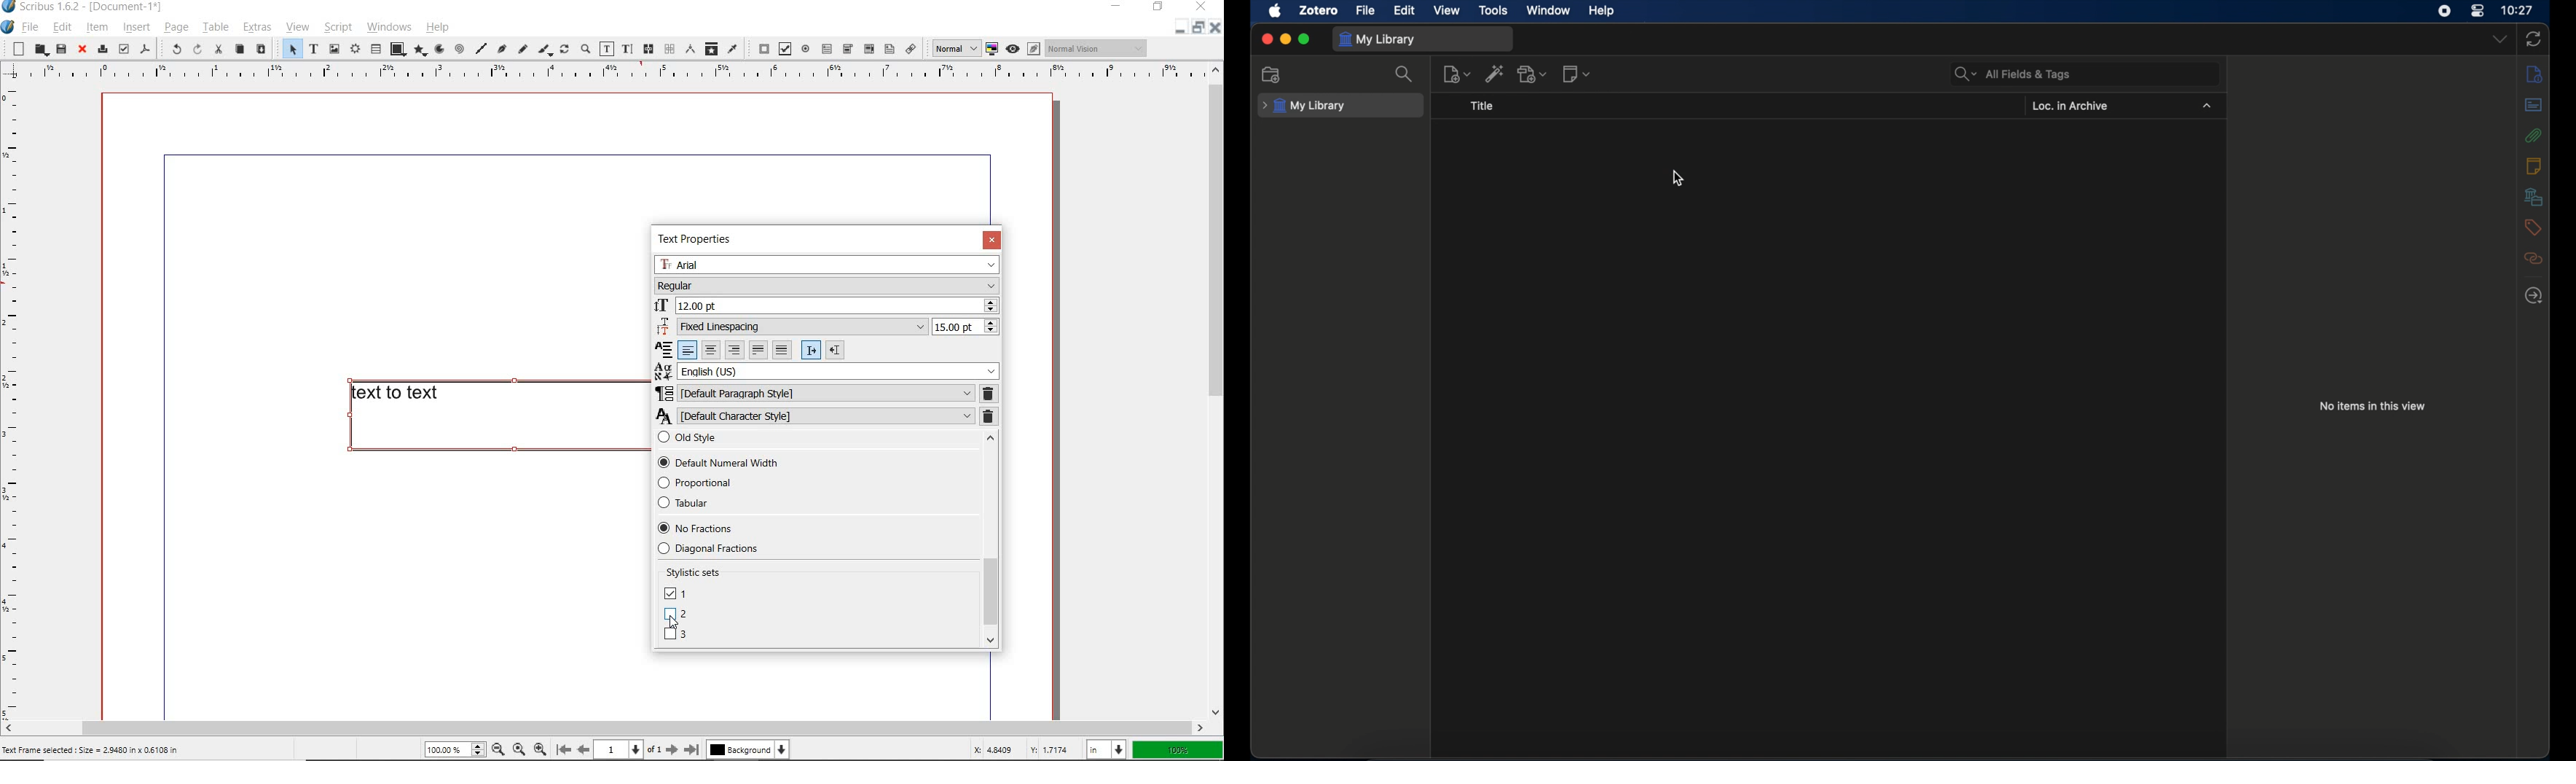 This screenshot has height=784, width=2576. What do you see at coordinates (2534, 259) in the screenshot?
I see `related` at bounding box center [2534, 259].